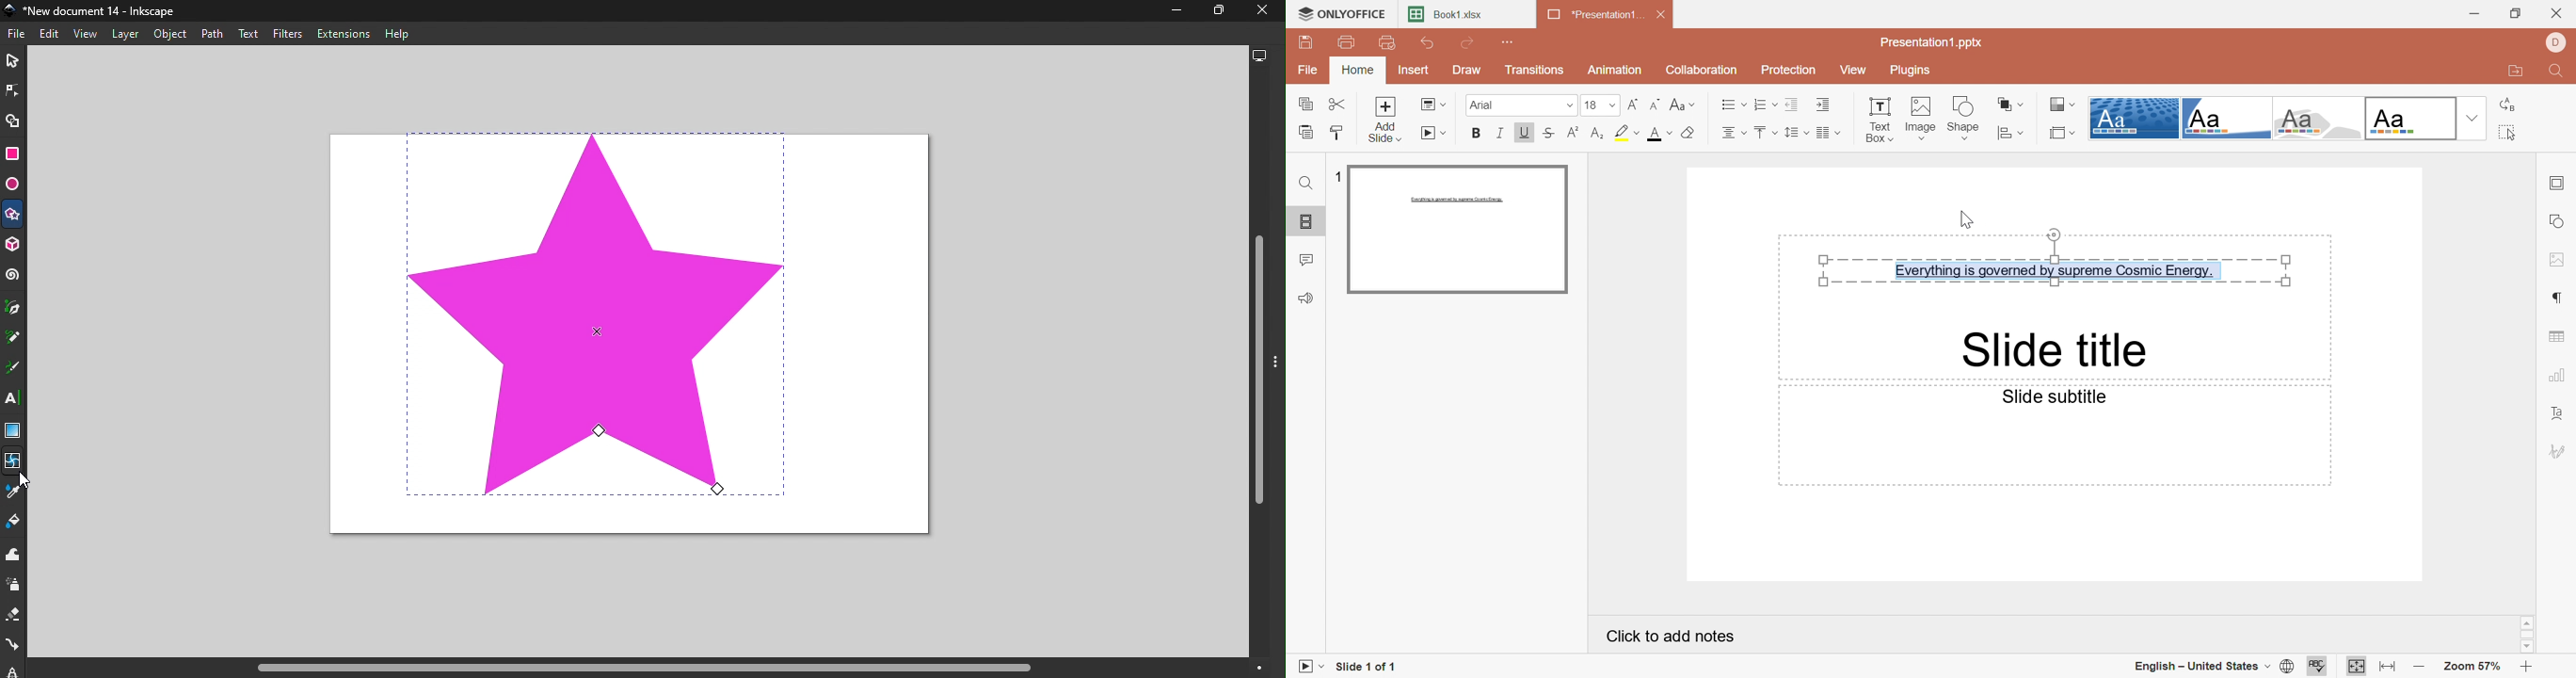 This screenshot has height=700, width=2576. What do you see at coordinates (2319, 118) in the screenshot?
I see `Turtle` at bounding box center [2319, 118].